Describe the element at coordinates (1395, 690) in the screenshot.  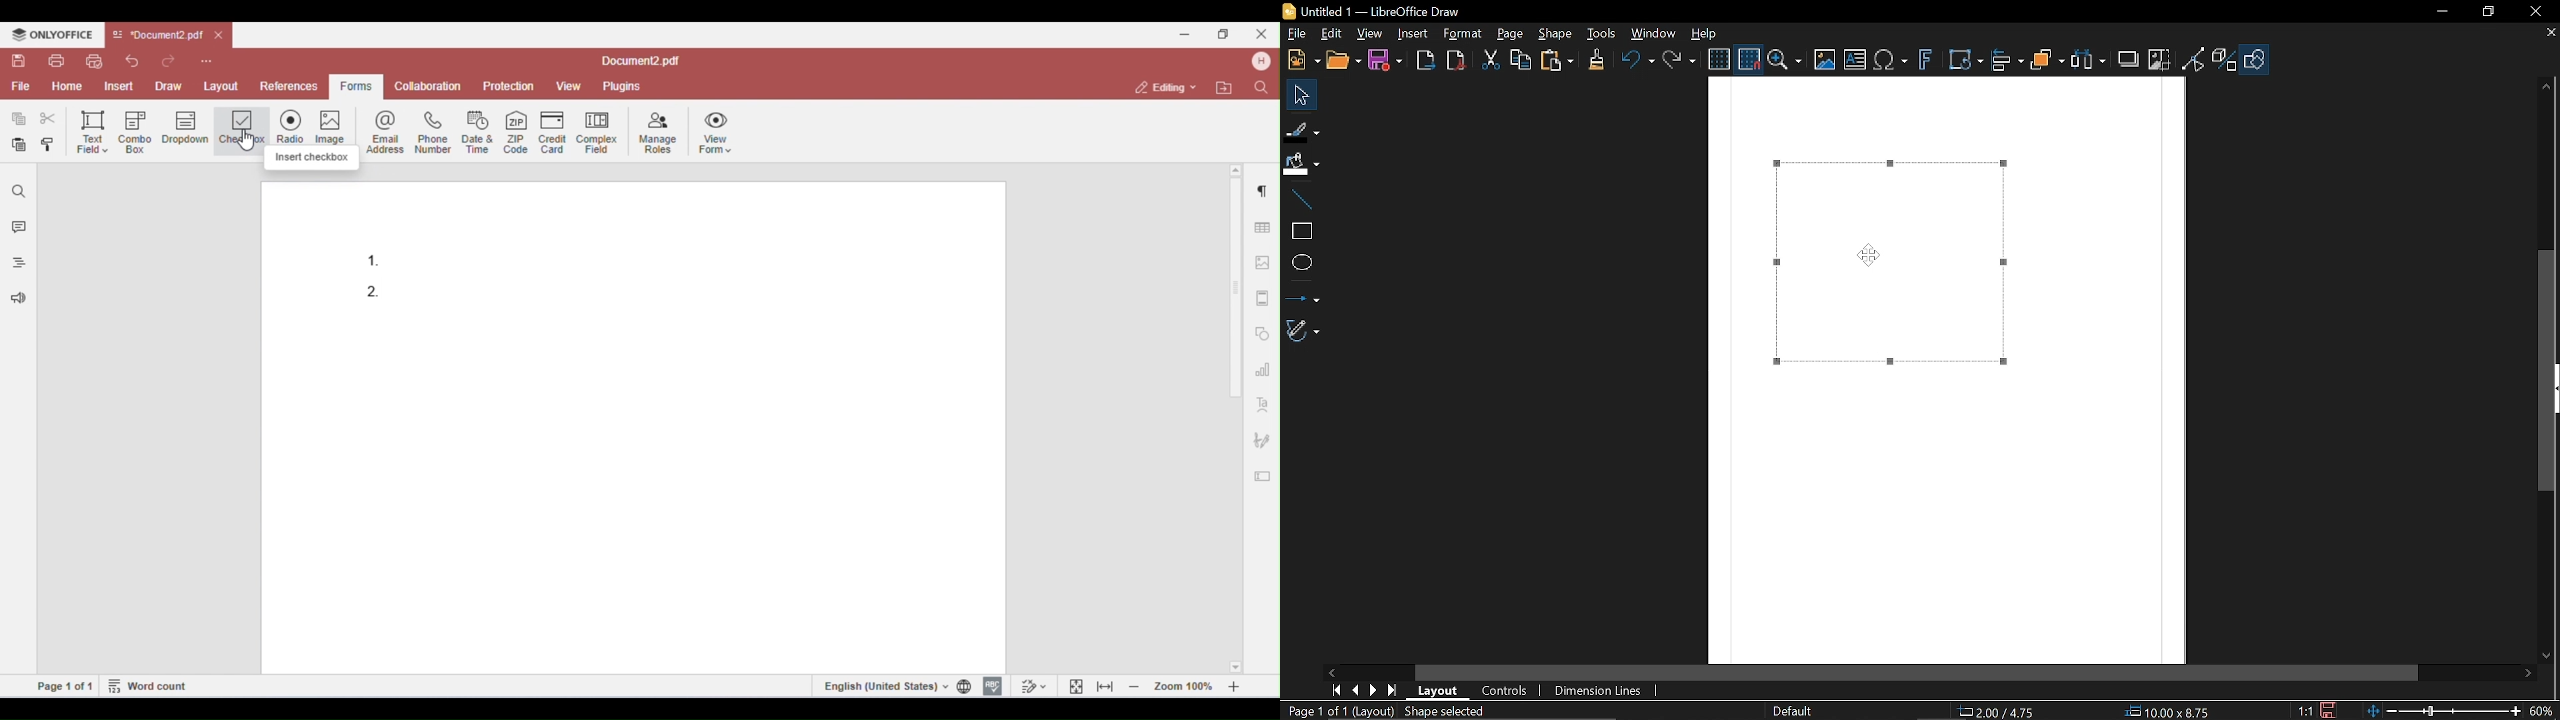
I see `Last page` at that location.